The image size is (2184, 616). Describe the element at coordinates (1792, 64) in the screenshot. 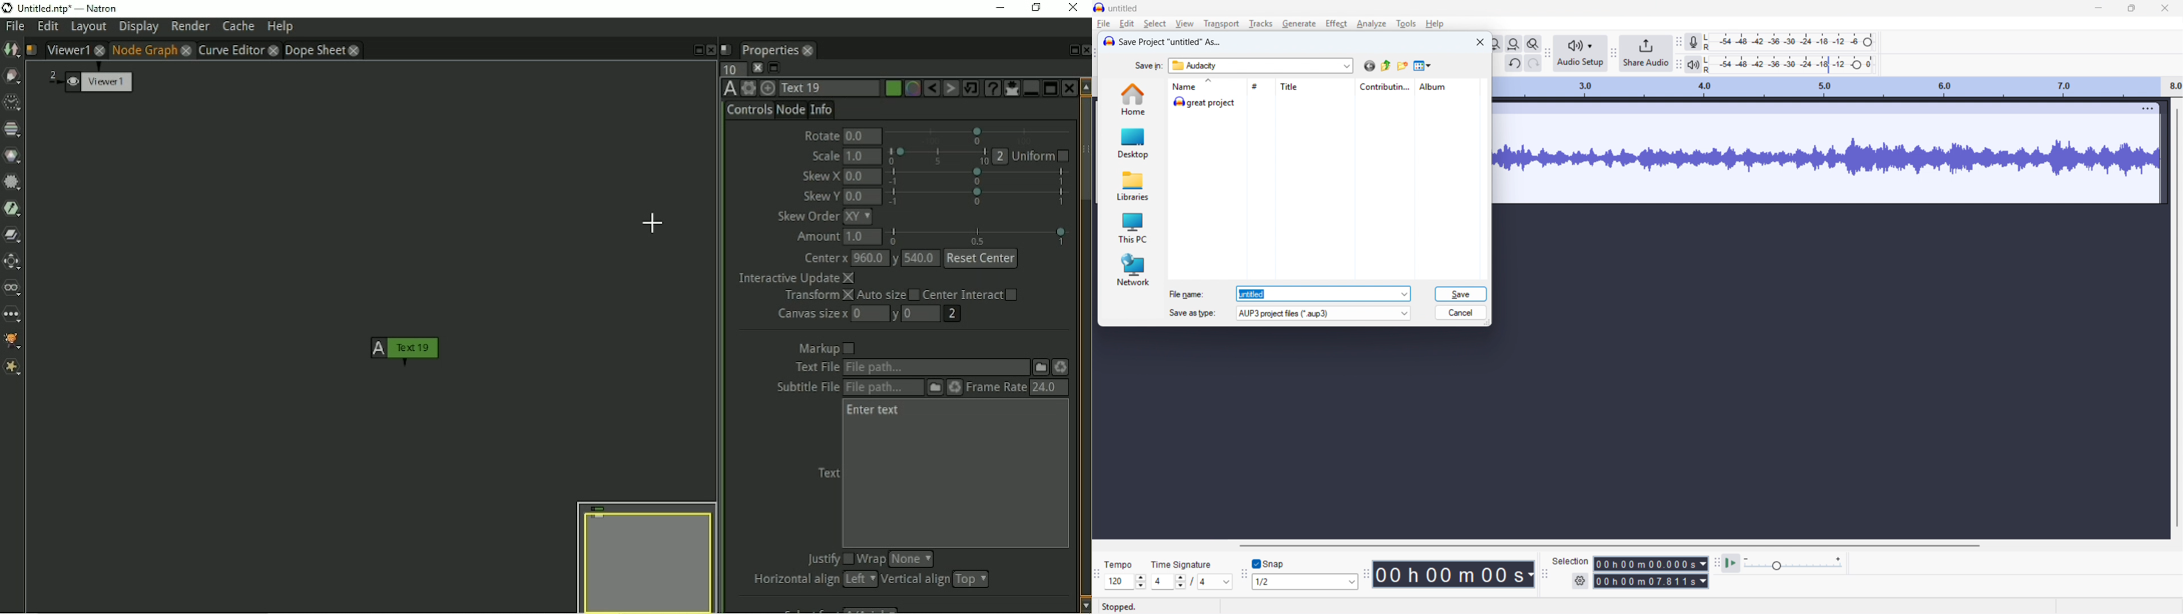

I see `playback level` at that location.